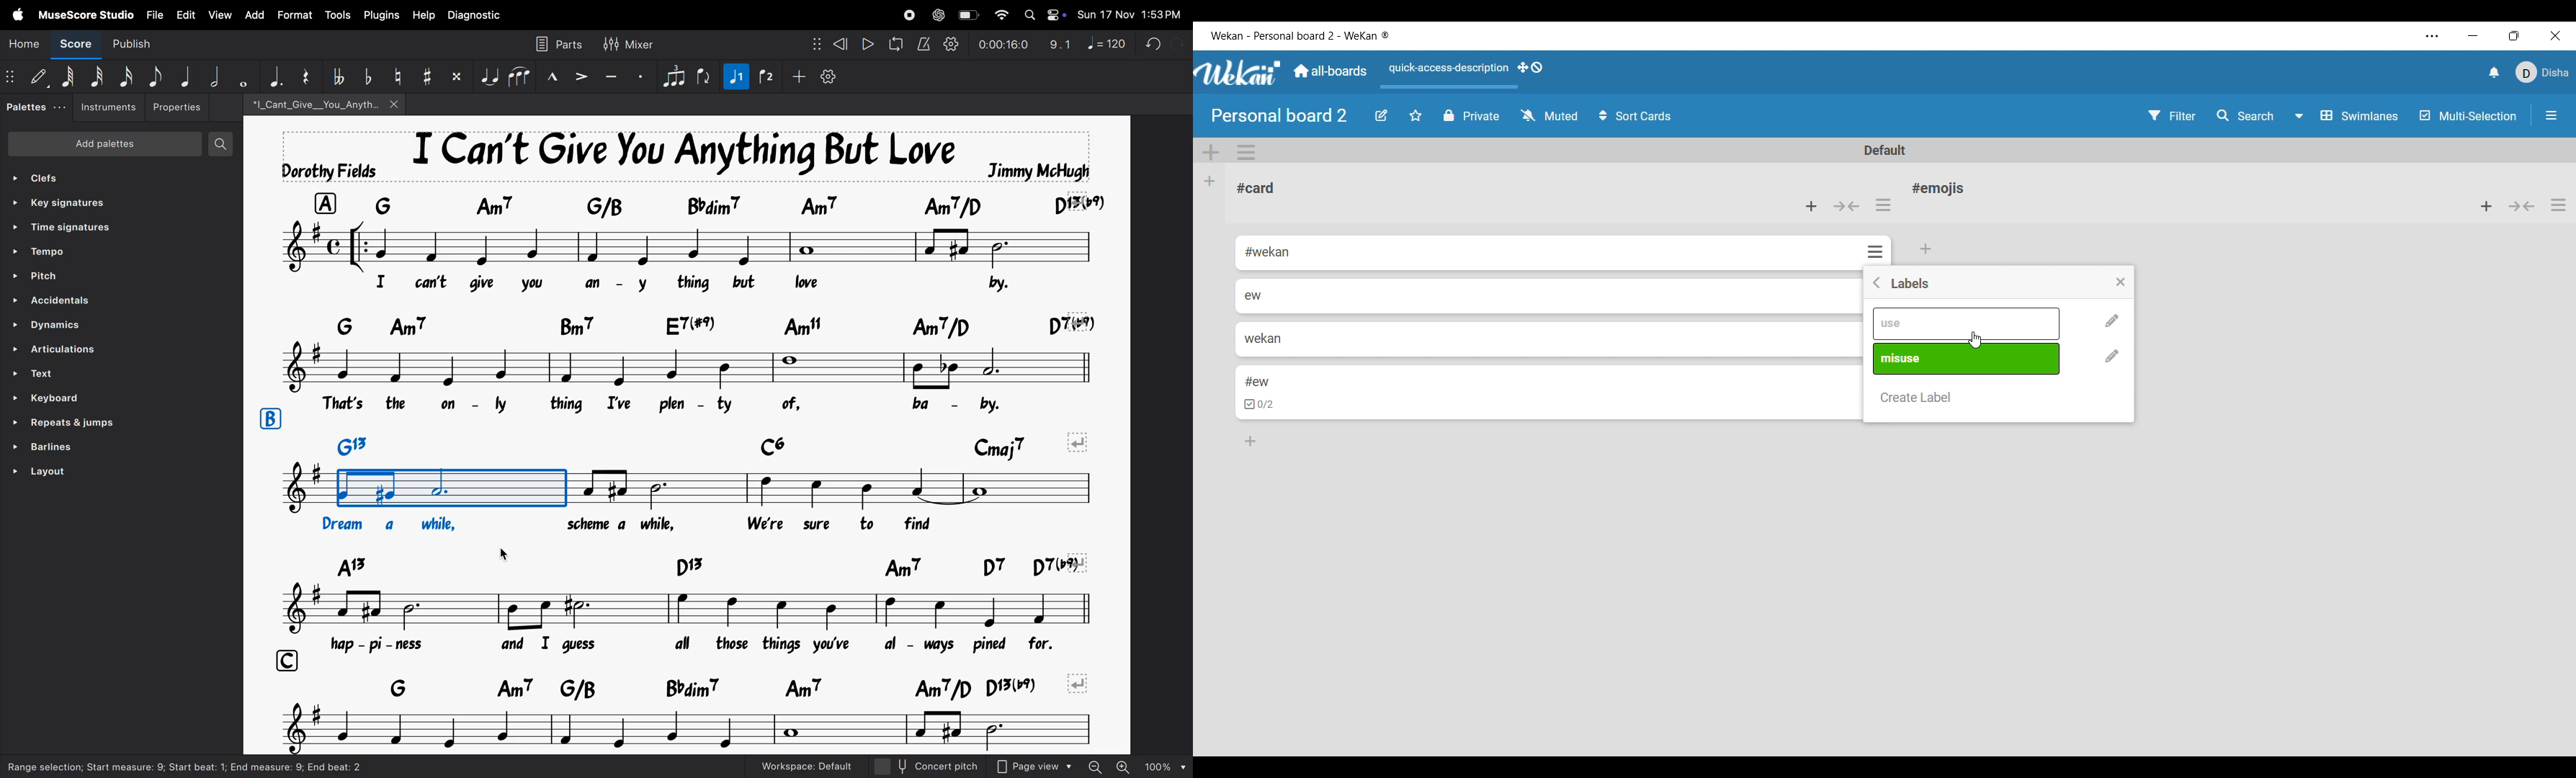  What do you see at coordinates (147, 45) in the screenshot?
I see `publish` at bounding box center [147, 45].